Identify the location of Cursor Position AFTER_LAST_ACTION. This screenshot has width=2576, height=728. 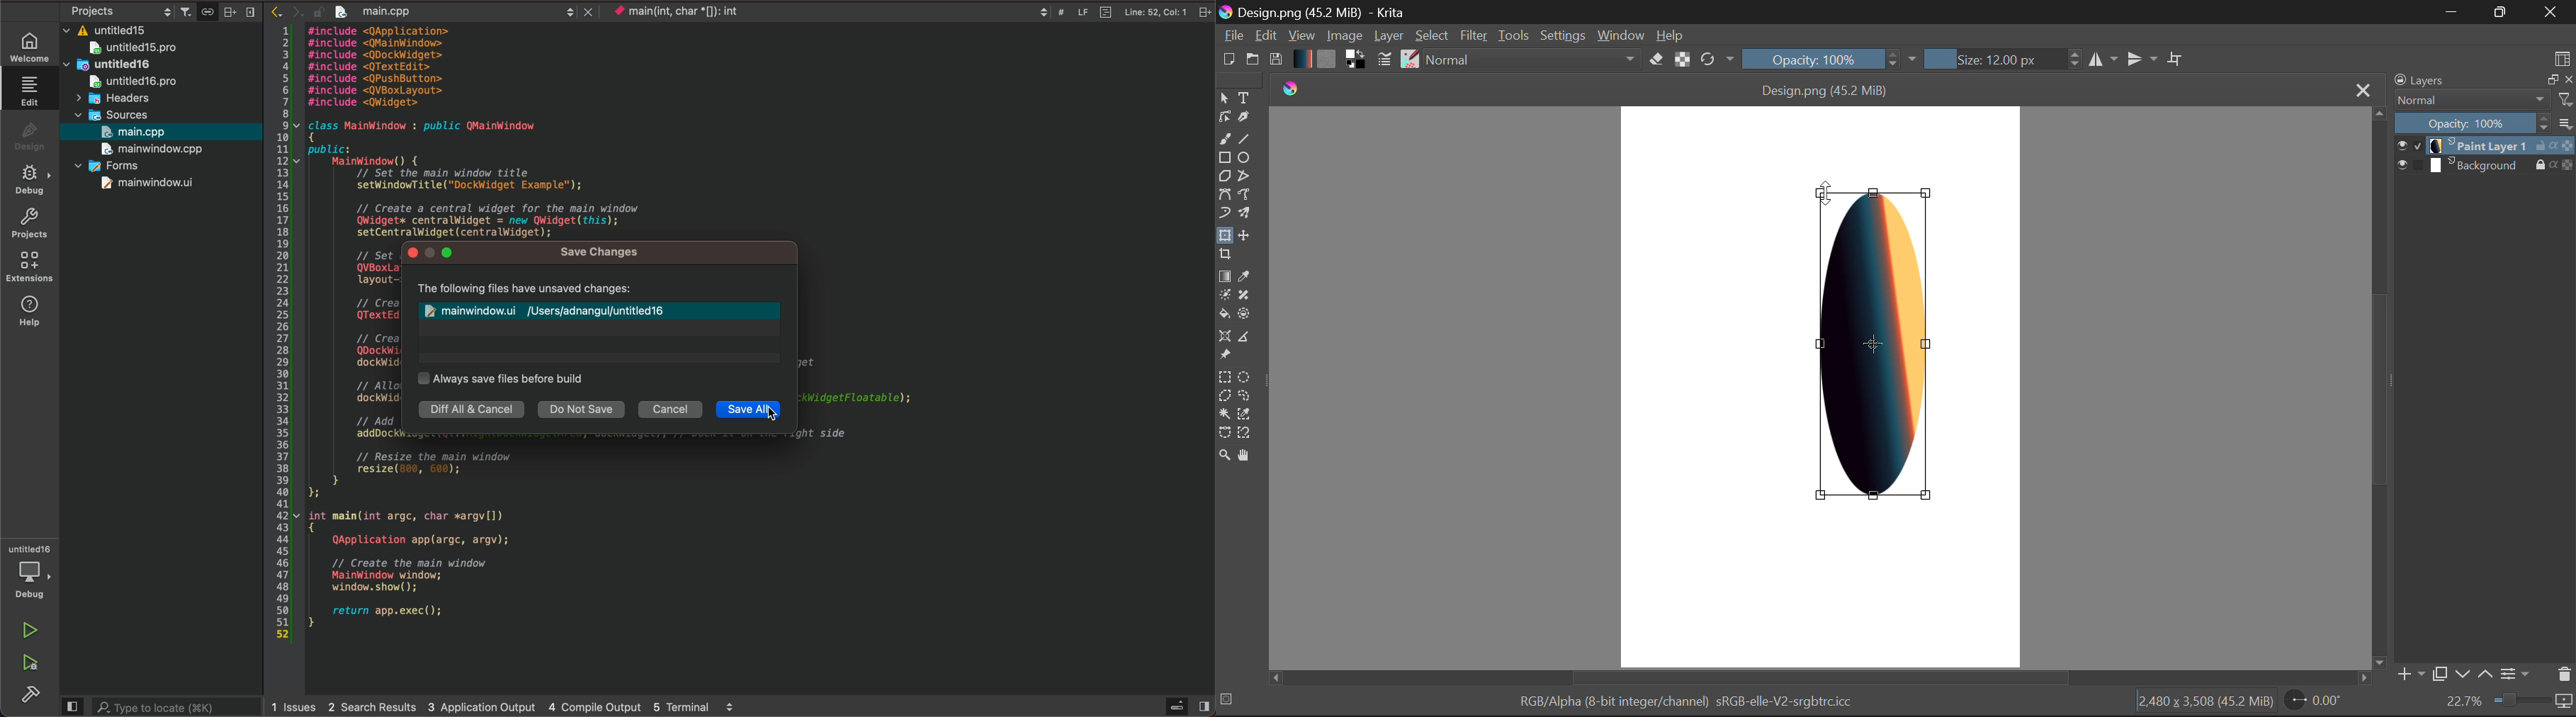
(1826, 191).